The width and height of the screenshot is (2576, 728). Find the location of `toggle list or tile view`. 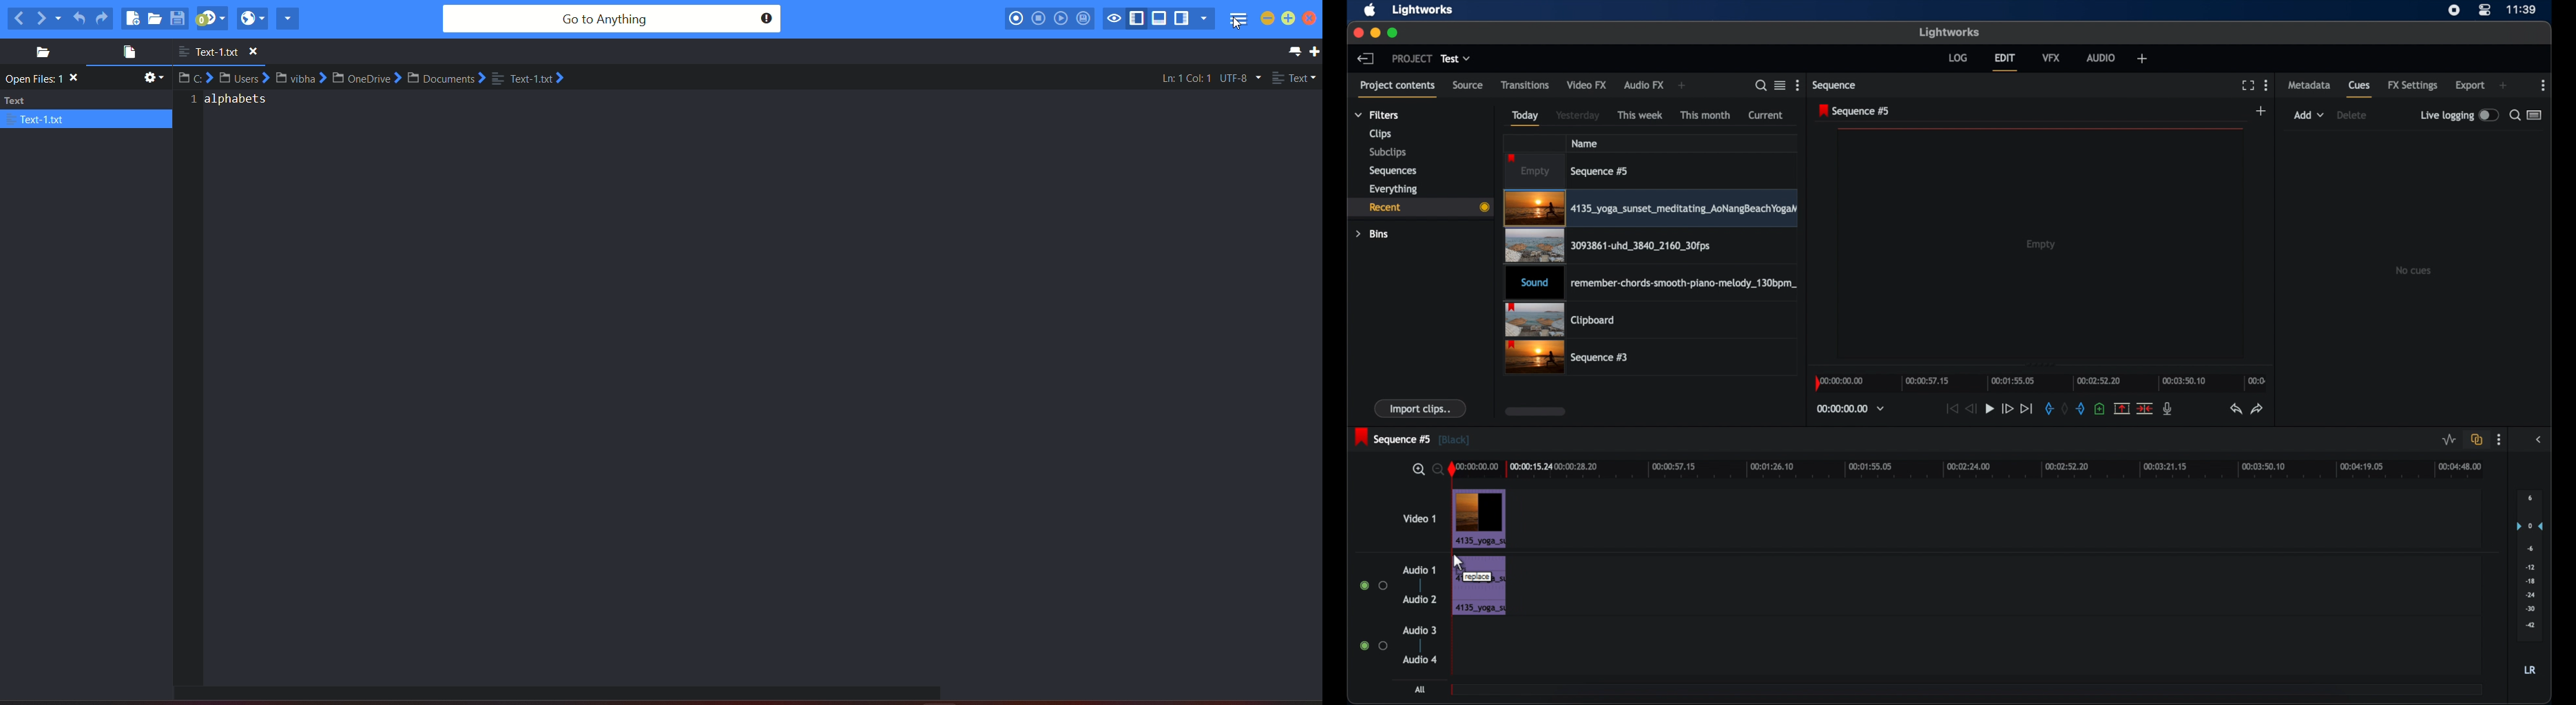

toggle list or tile view is located at coordinates (1780, 85).